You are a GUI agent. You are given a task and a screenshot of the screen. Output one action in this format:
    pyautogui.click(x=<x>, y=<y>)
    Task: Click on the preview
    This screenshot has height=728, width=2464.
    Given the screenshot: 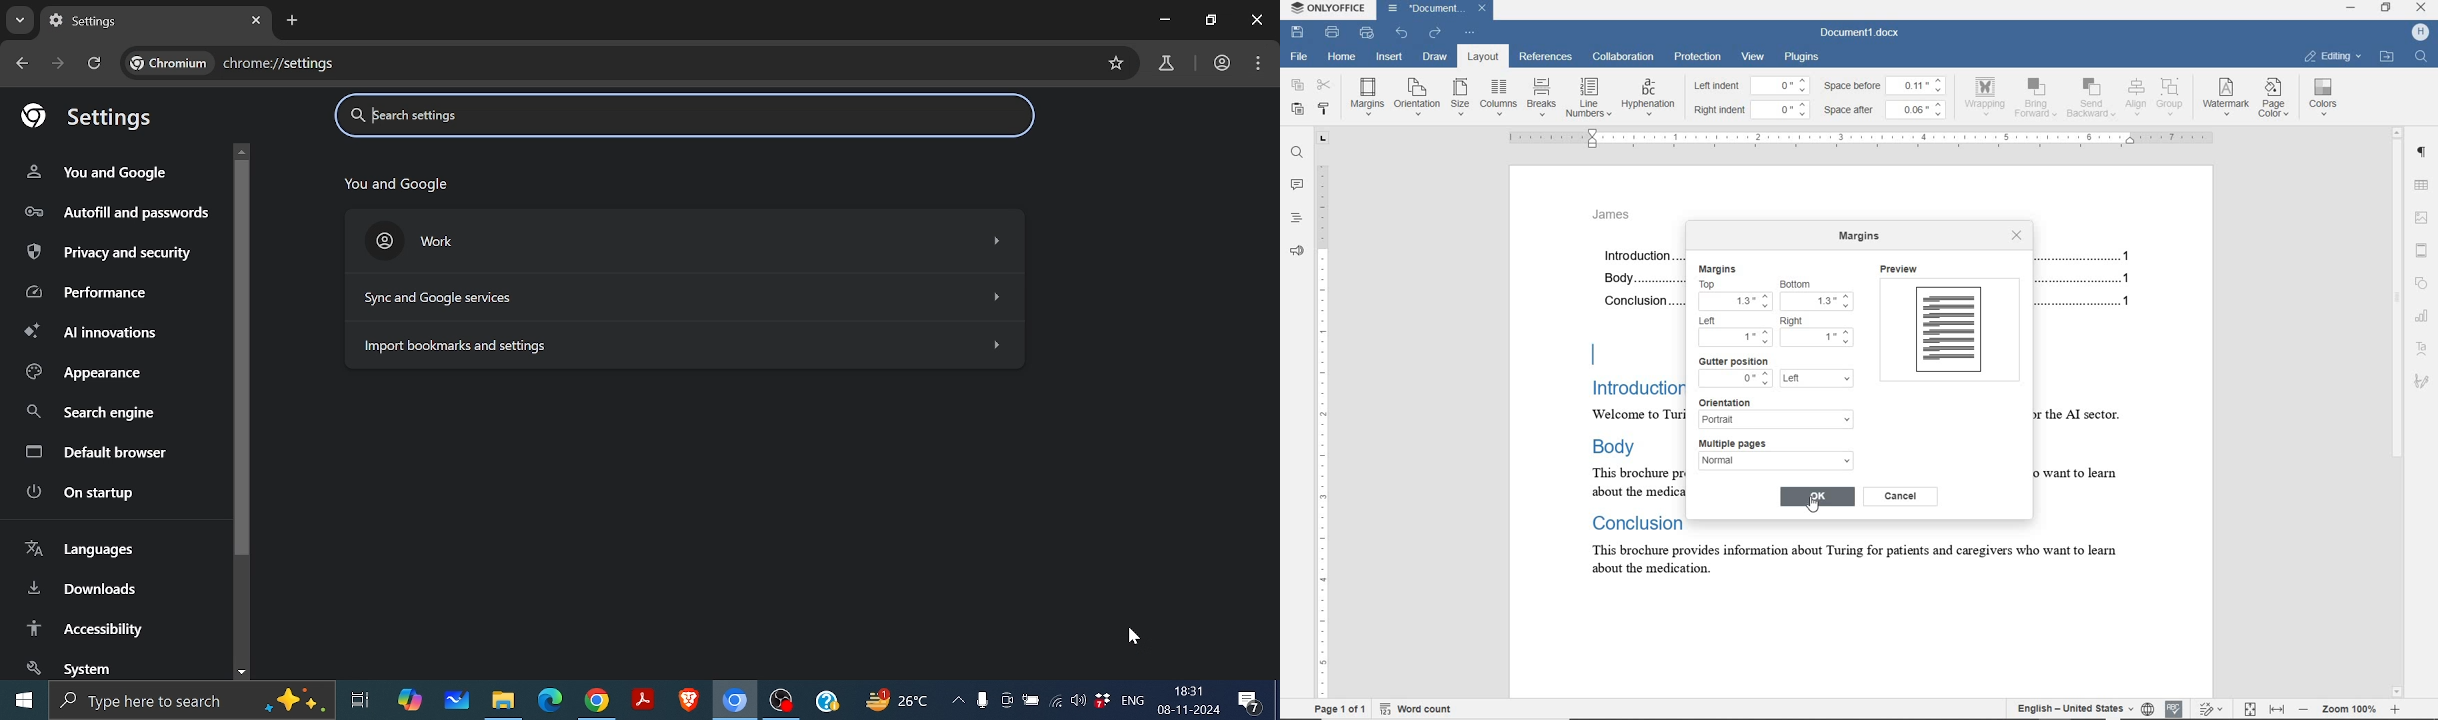 What is the action you would take?
    pyautogui.click(x=1949, y=326)
    